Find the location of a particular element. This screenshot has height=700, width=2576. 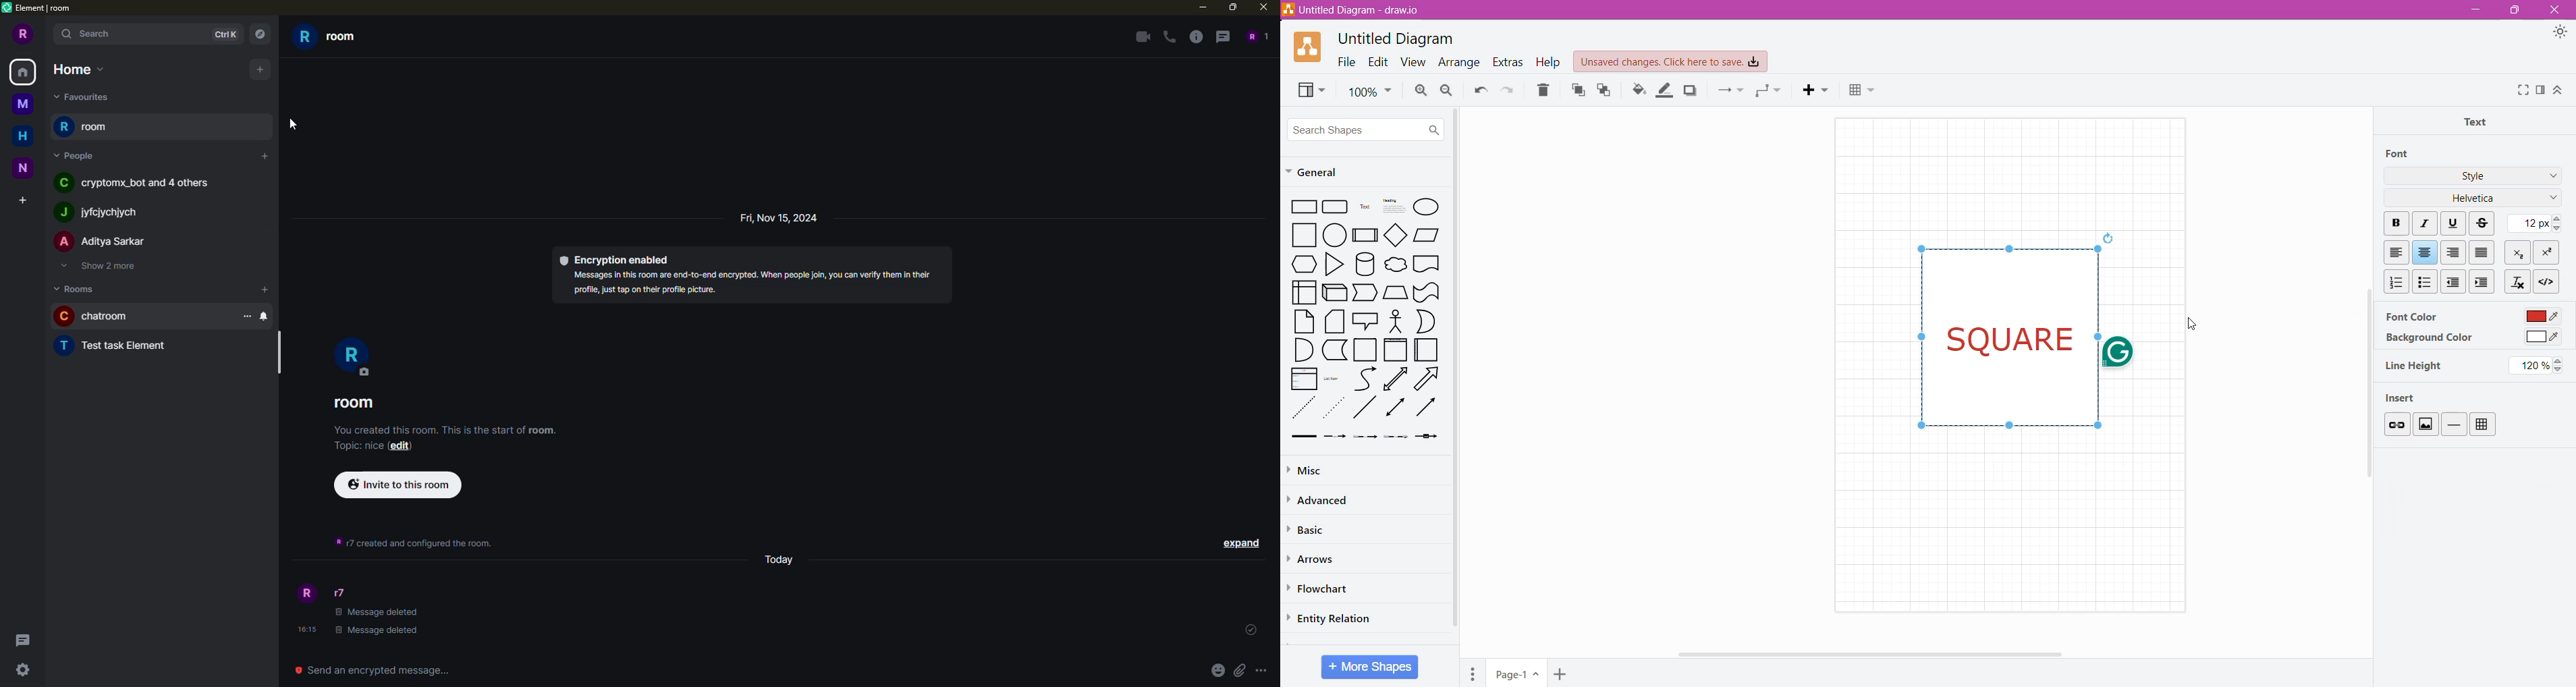

Diamond is located at coordinates (1396, 234).